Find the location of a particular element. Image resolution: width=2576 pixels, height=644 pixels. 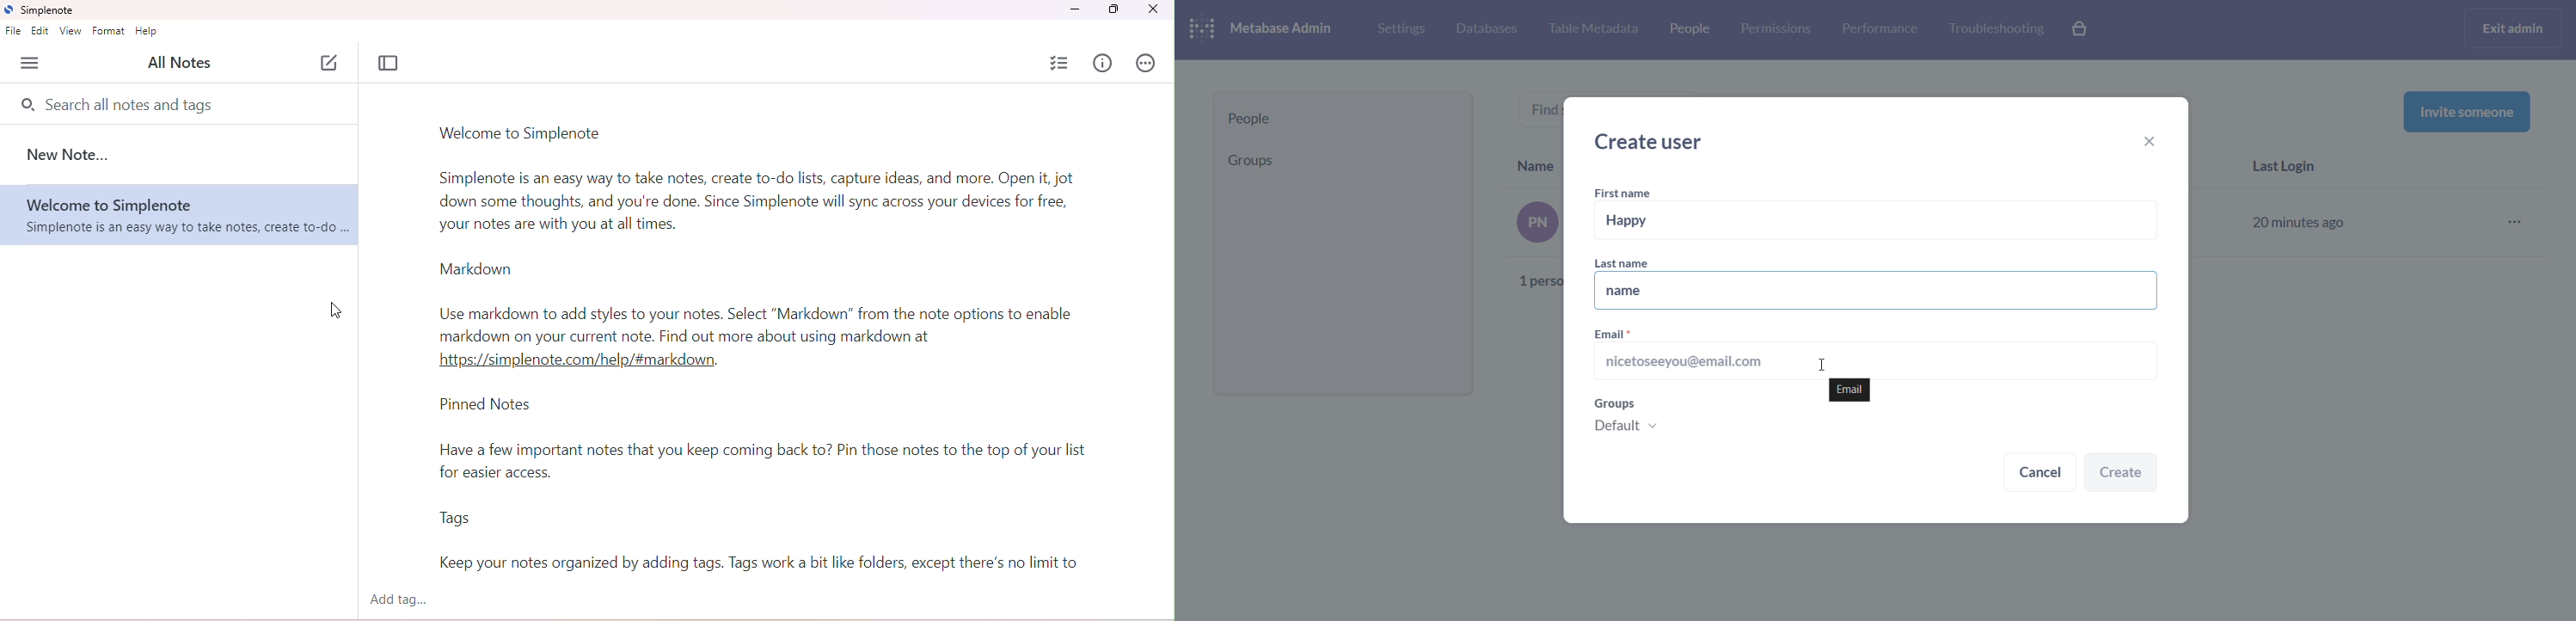

happy is located at coordinates (1879, 221).